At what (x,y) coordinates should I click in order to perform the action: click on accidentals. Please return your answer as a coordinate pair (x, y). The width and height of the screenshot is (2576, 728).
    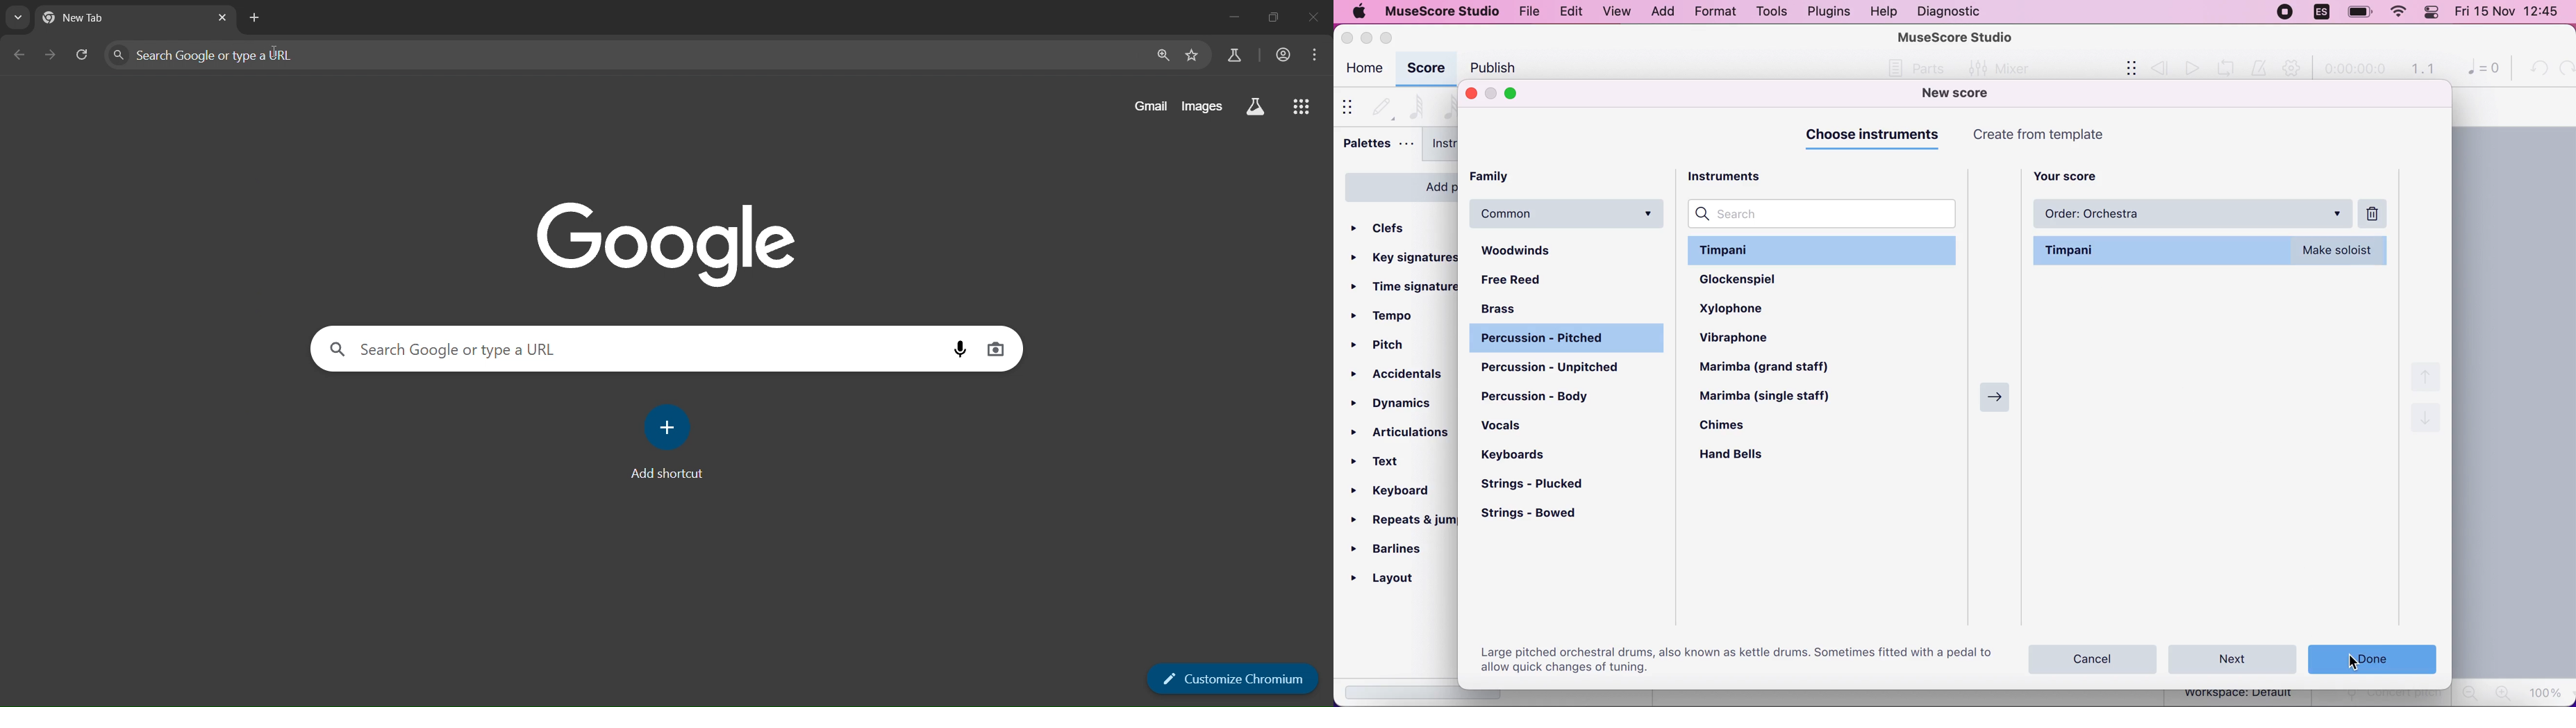
    Looking at the image, I should click on (1400, 374).